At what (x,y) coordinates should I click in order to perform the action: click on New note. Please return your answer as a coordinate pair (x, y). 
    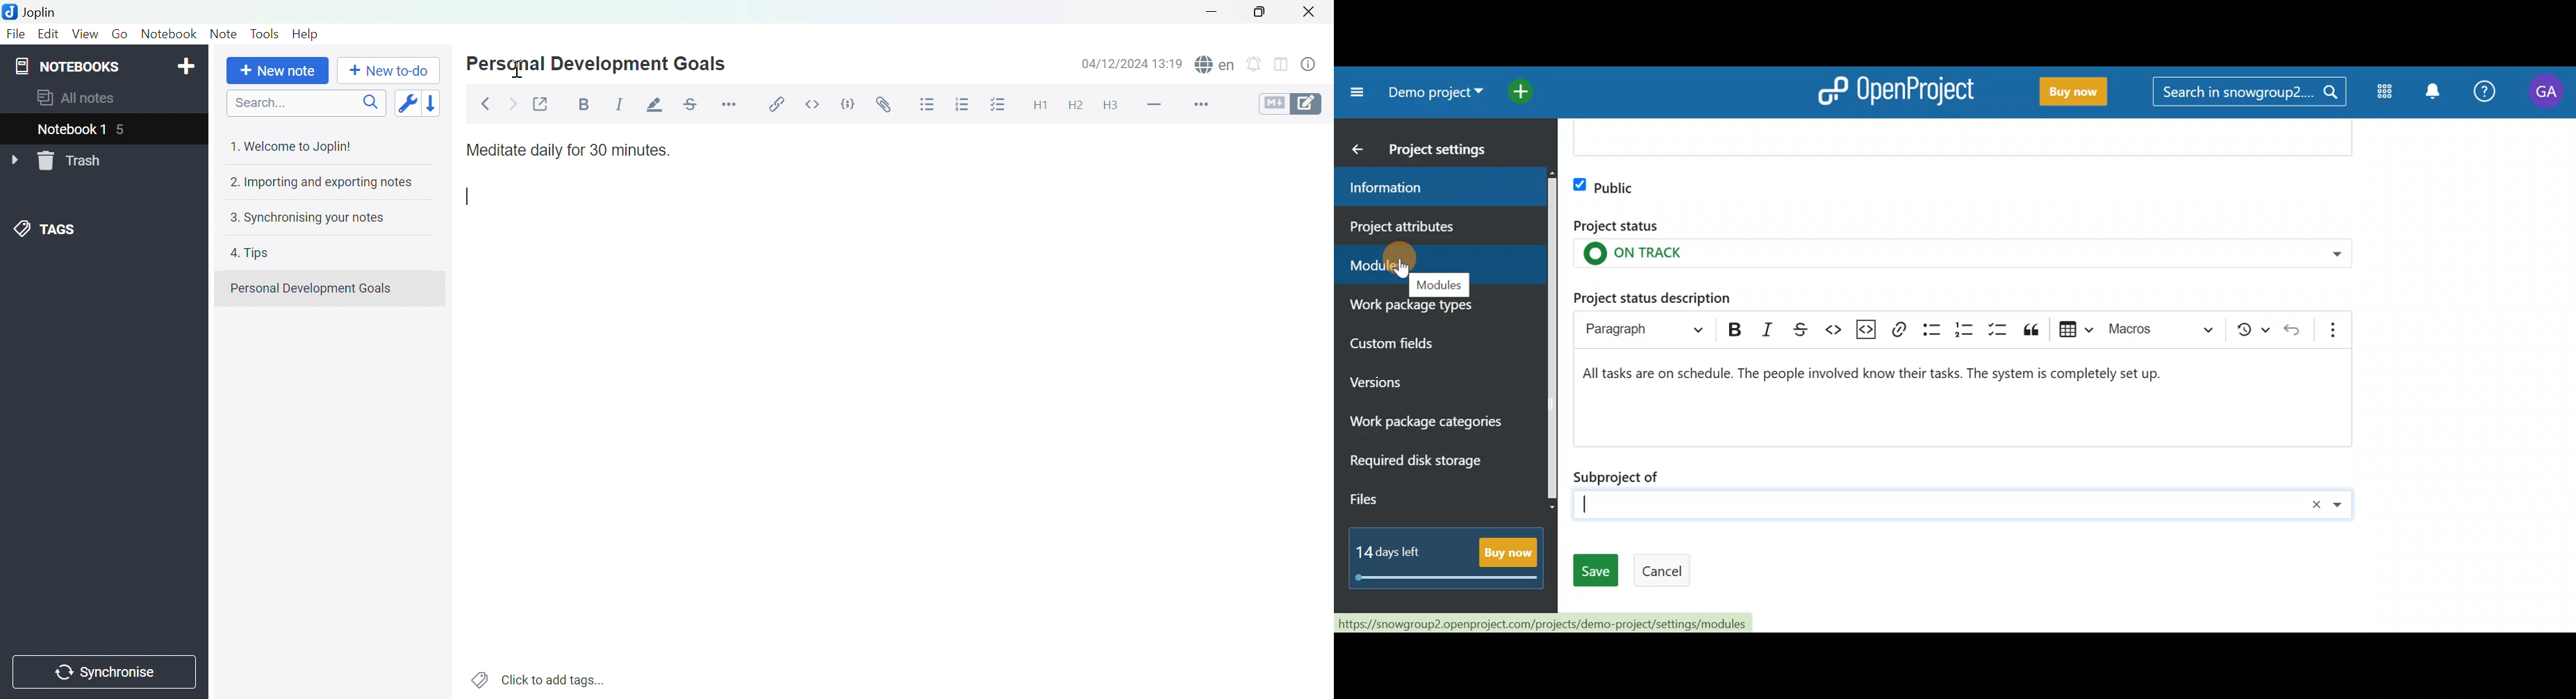
    Looking at the image, I should click on (277, 72).